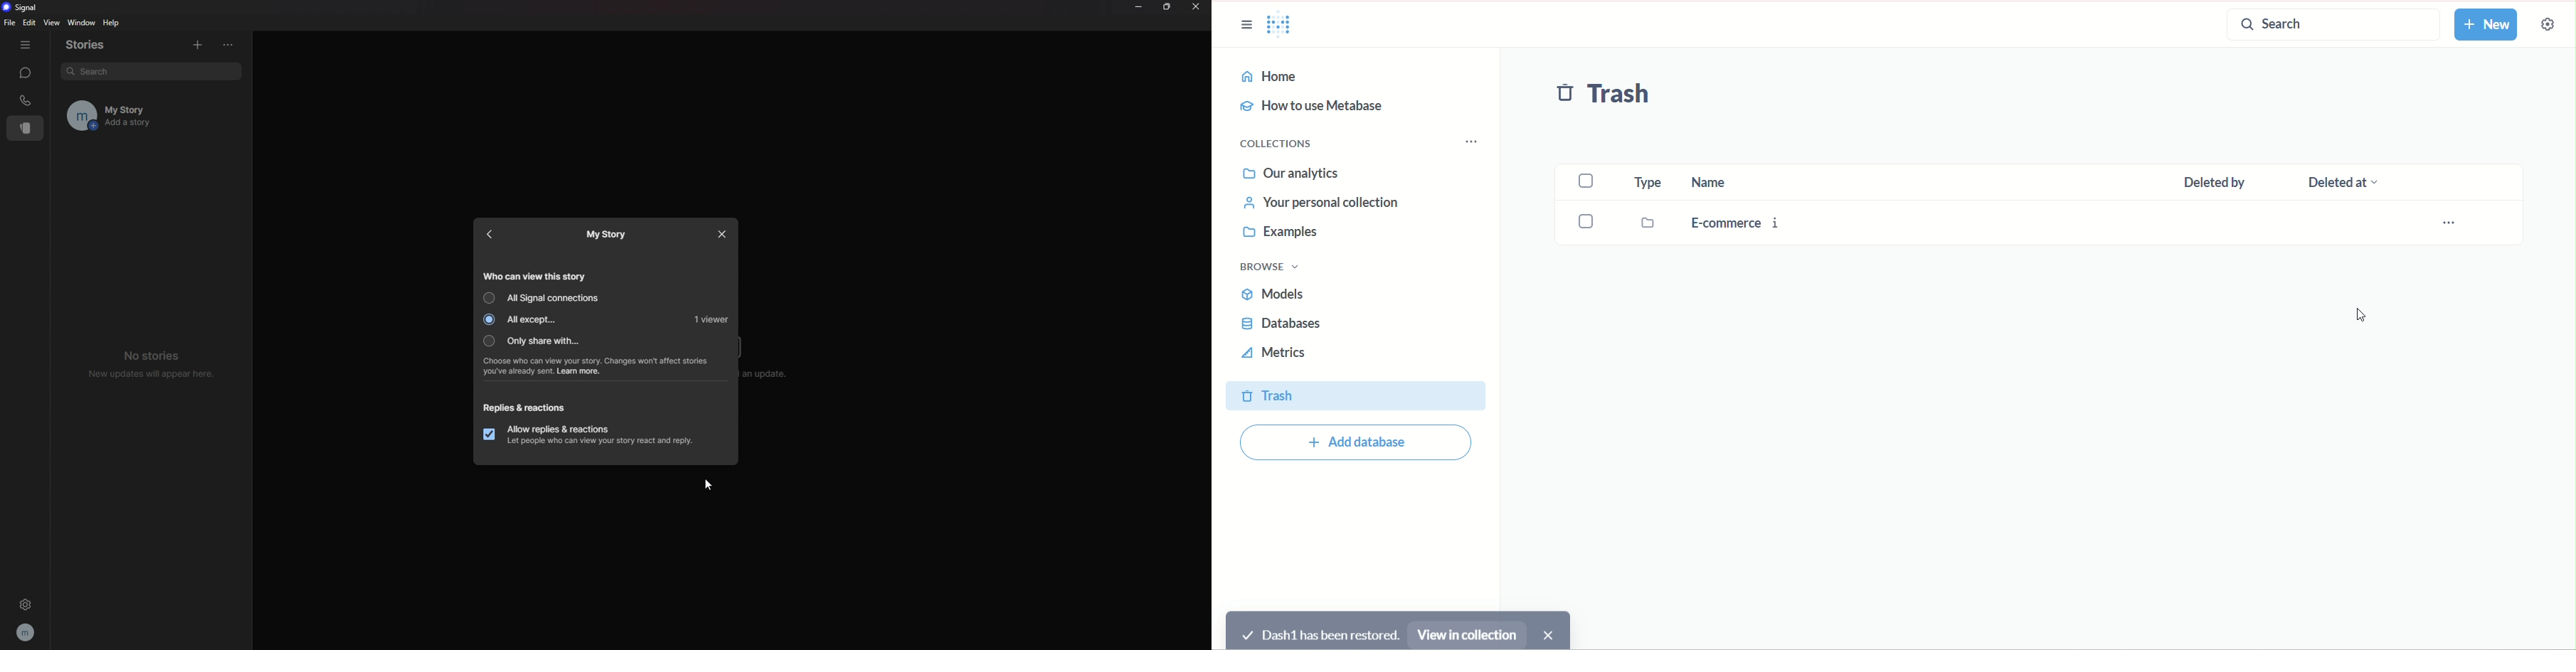  What do you see at coordinates (540, 320) in the screenshot?
I see `all except` at bounding box center [540, 320].